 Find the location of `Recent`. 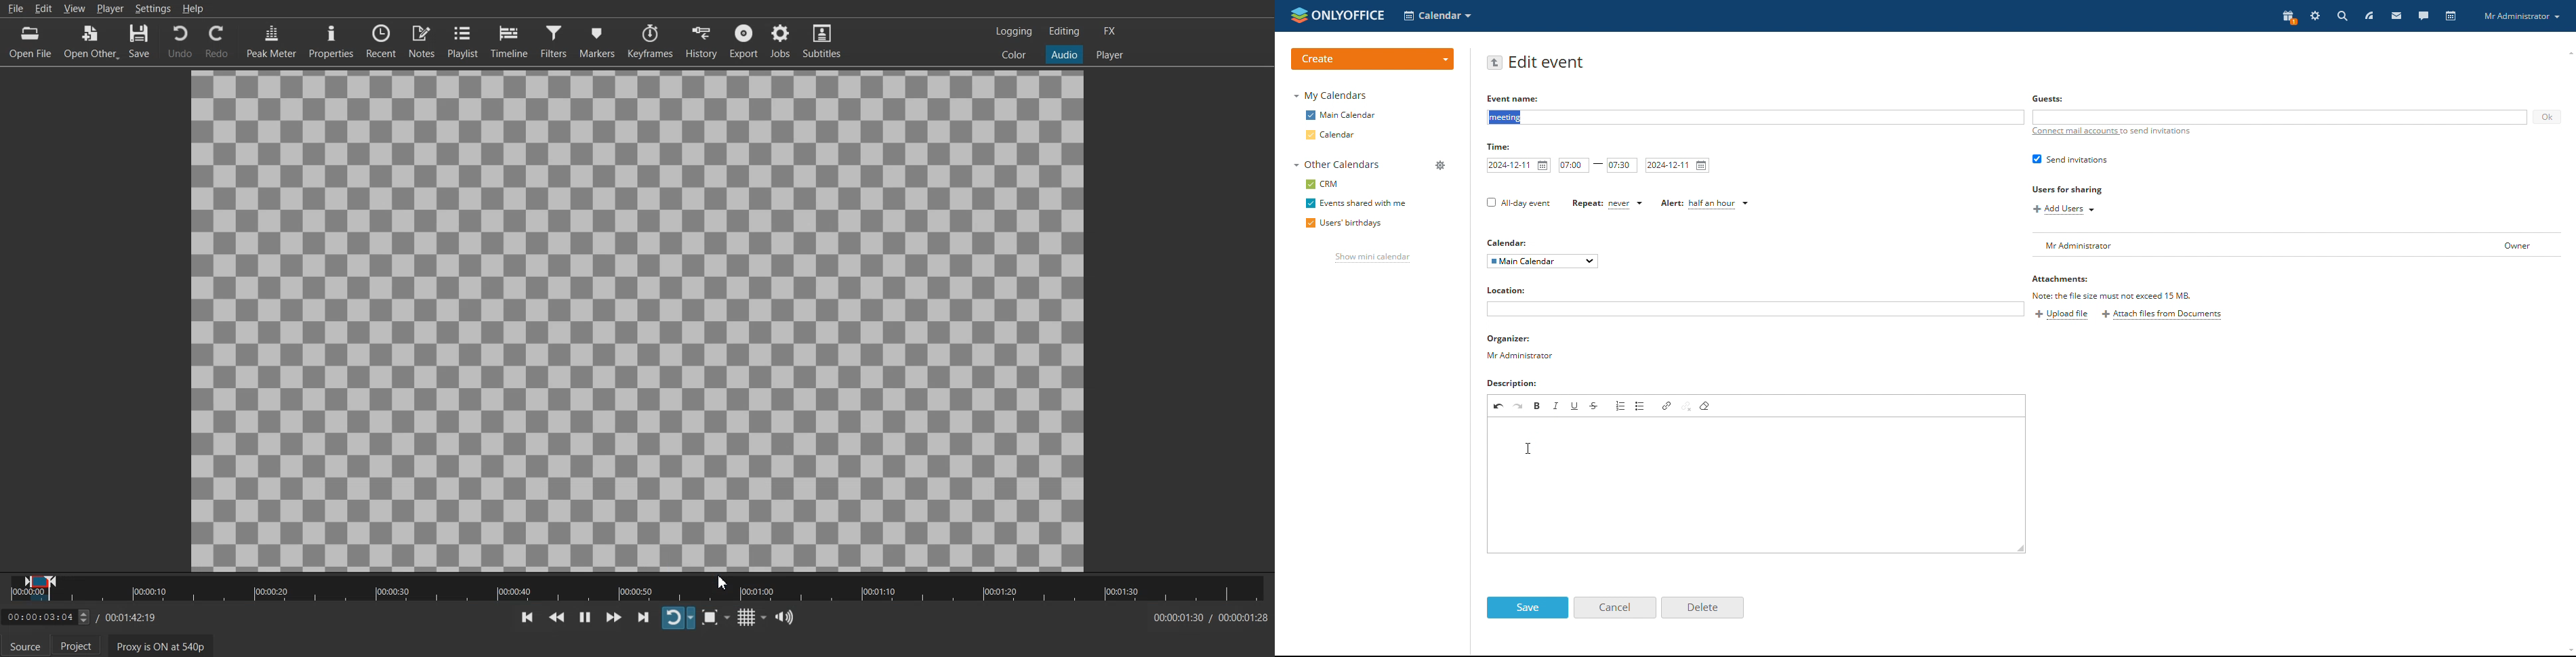

Recent is located at coordinates (381, 40).